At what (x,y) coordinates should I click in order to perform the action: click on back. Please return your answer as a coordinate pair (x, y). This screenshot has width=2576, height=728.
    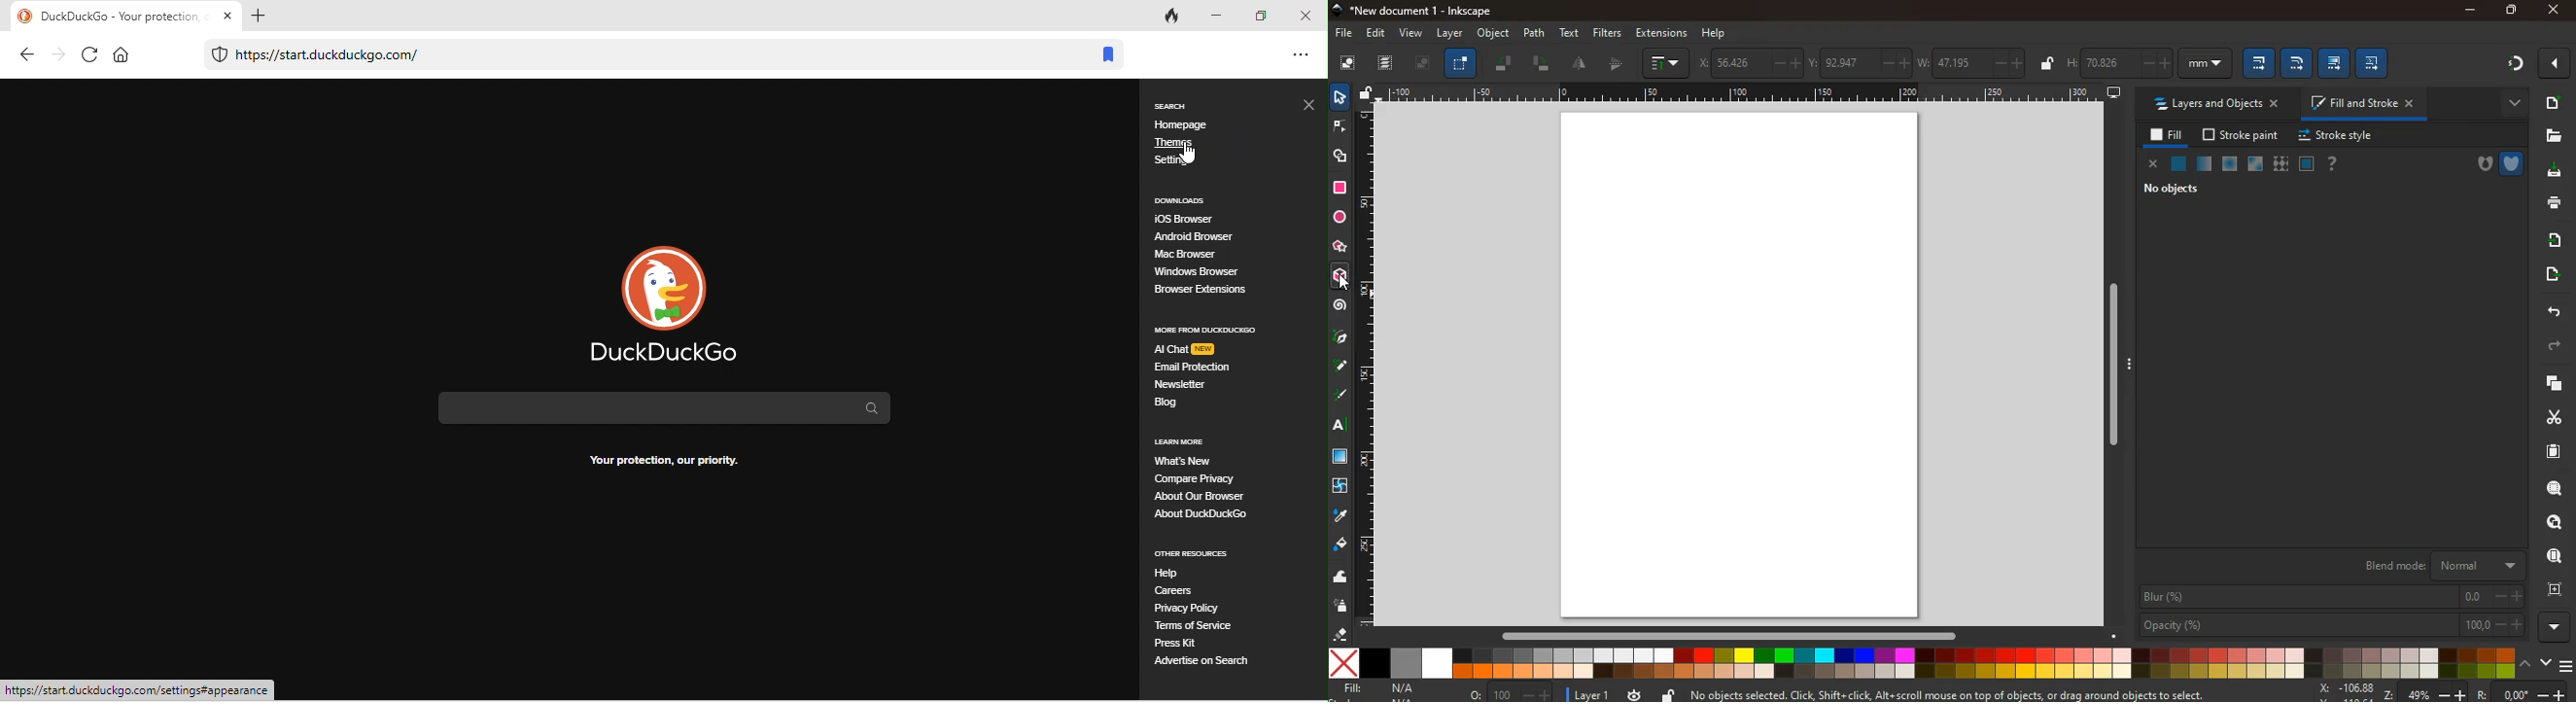
    Looking at the image, I should click on (2552, 311).